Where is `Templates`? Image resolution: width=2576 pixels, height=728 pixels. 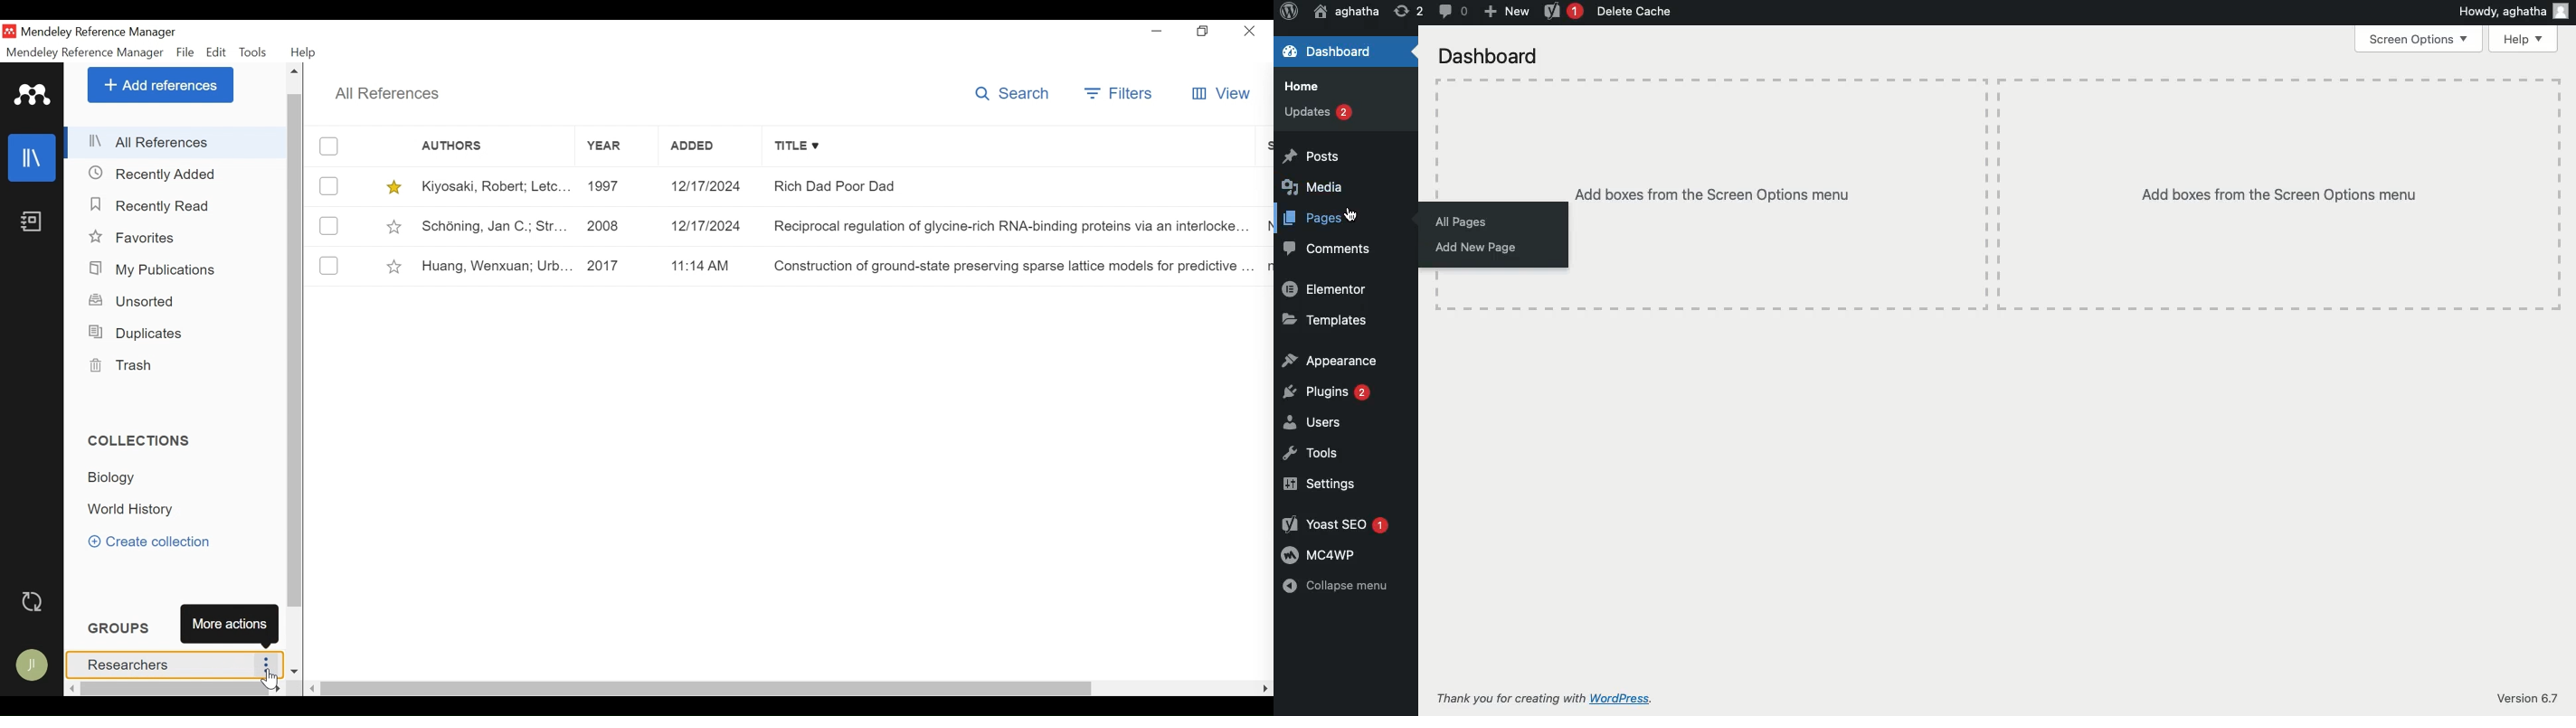 Templates is located at coordinates (1324, 321).